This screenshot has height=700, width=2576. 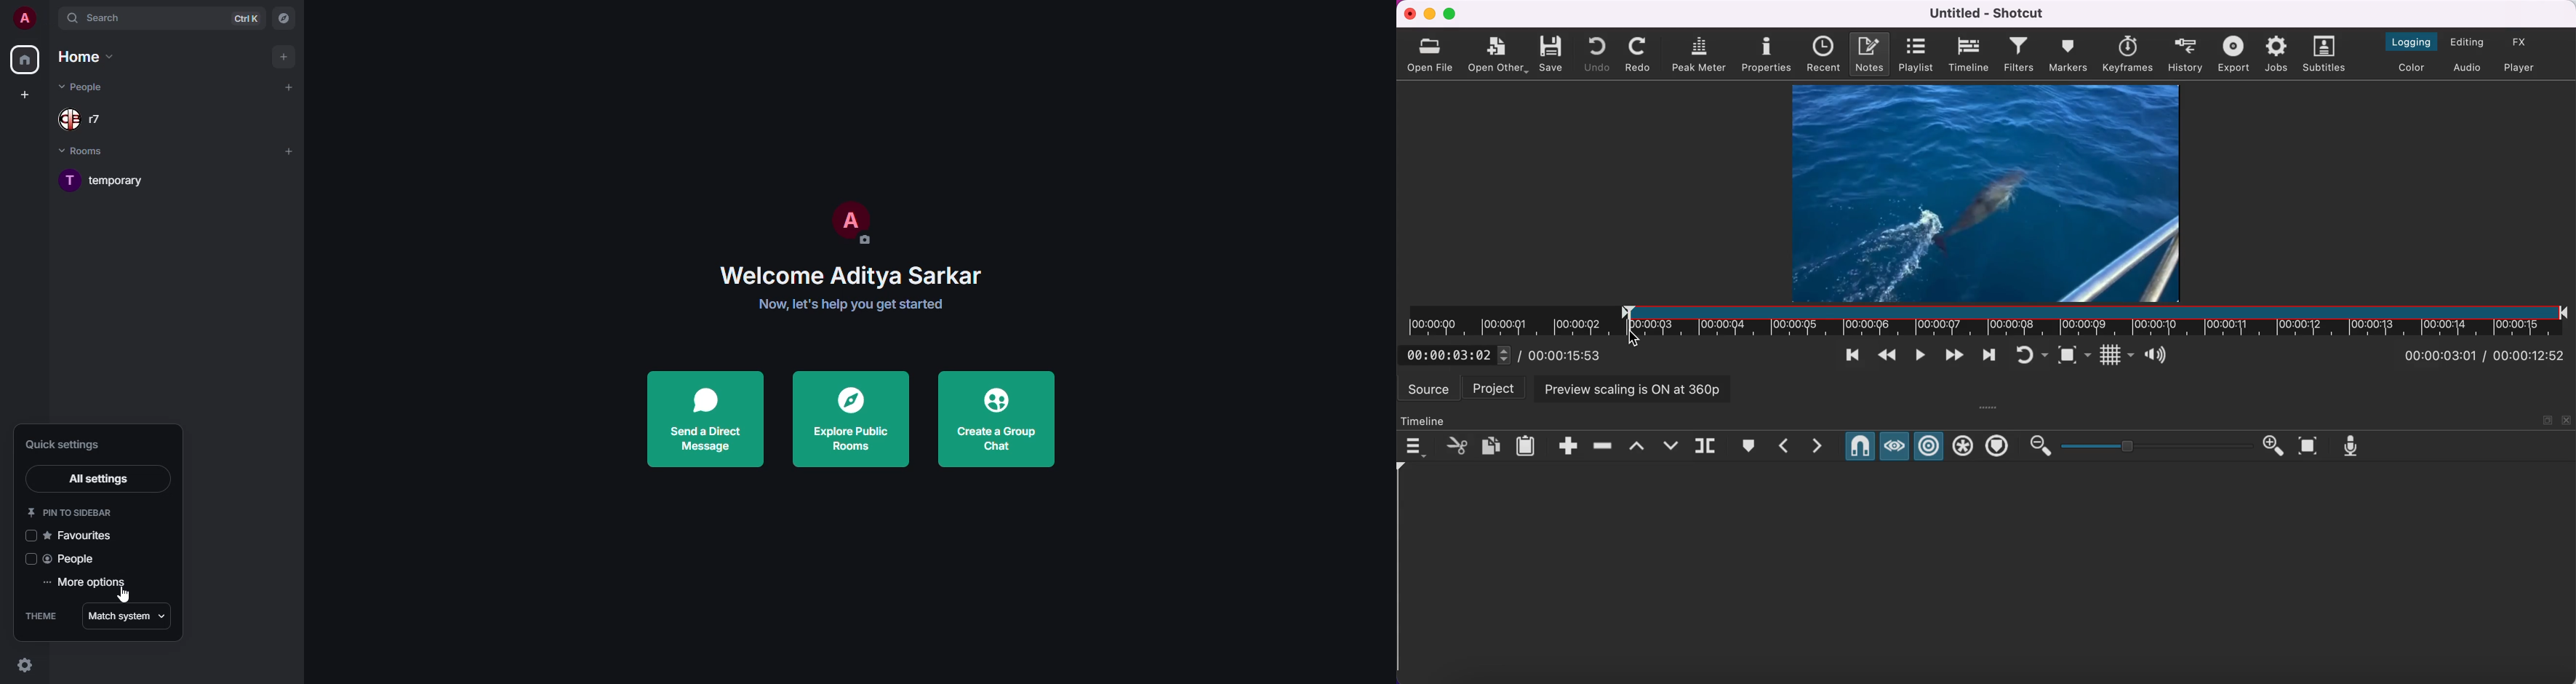 I want to click on click to enable, so click(x=27, y=558).